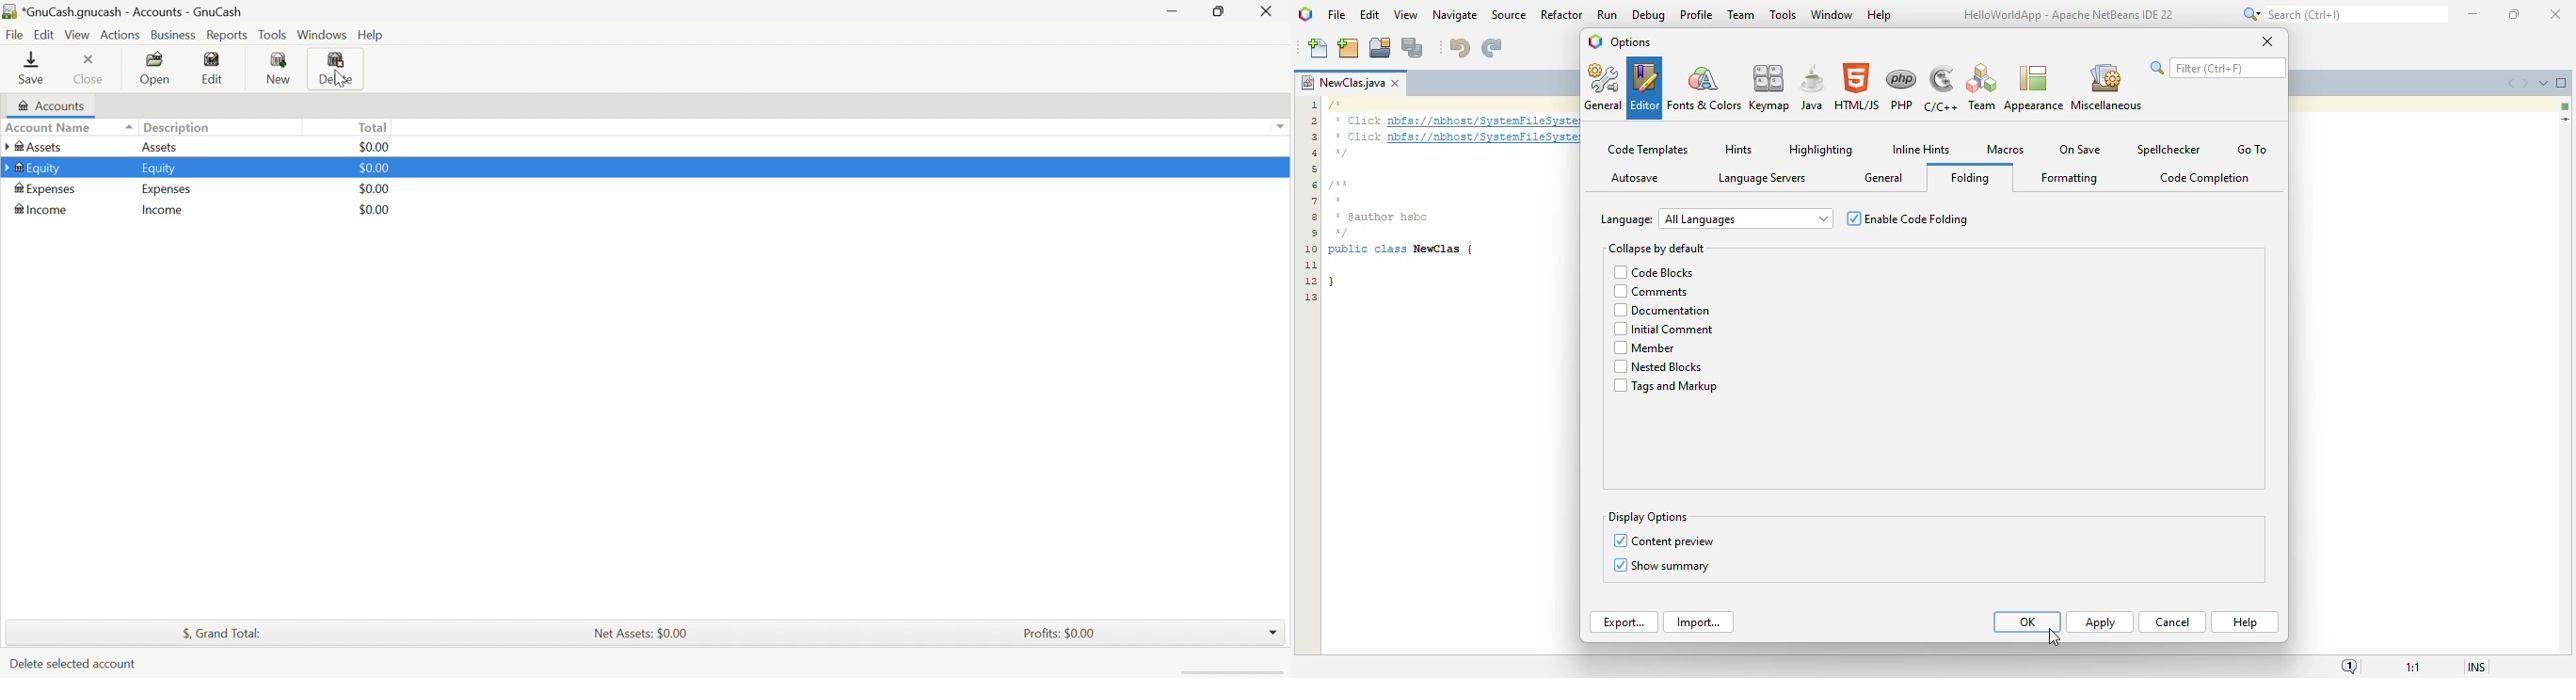  Describe the element at coordinates (50, 105) in the screenshot. I see `Accounts` at that location.